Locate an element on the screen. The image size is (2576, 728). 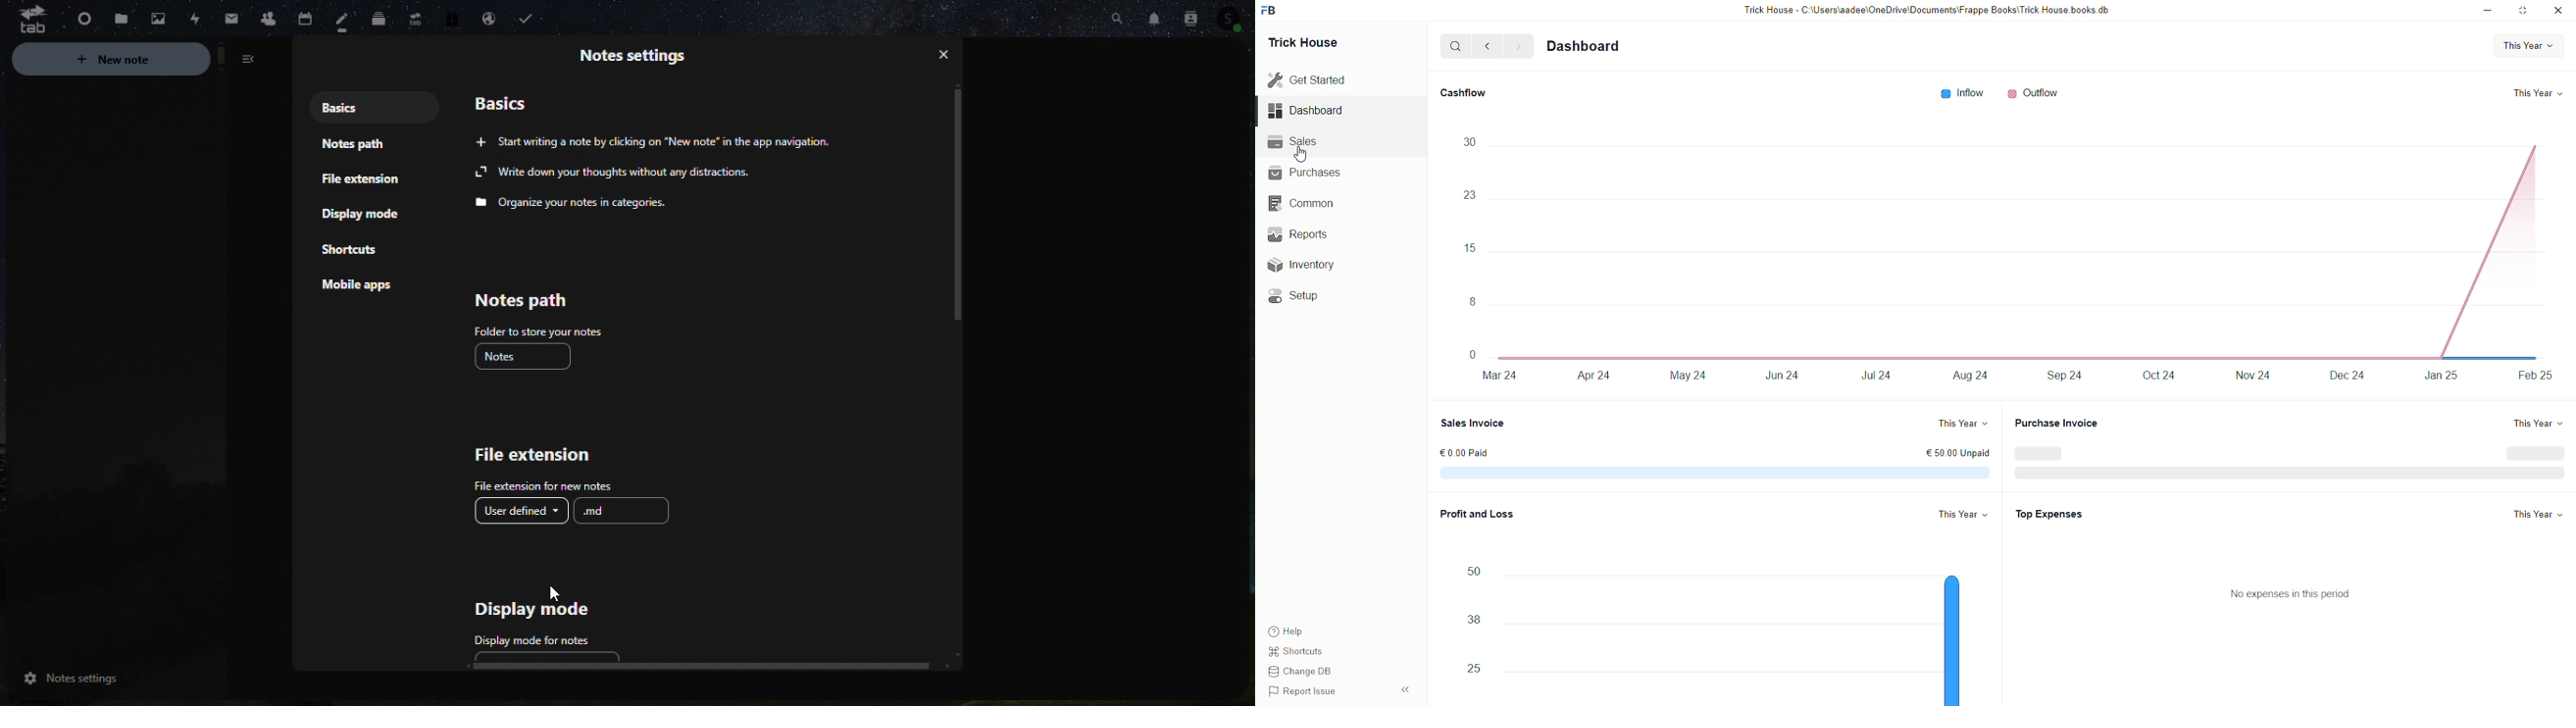
Basics is located at coordinates (514, 99).